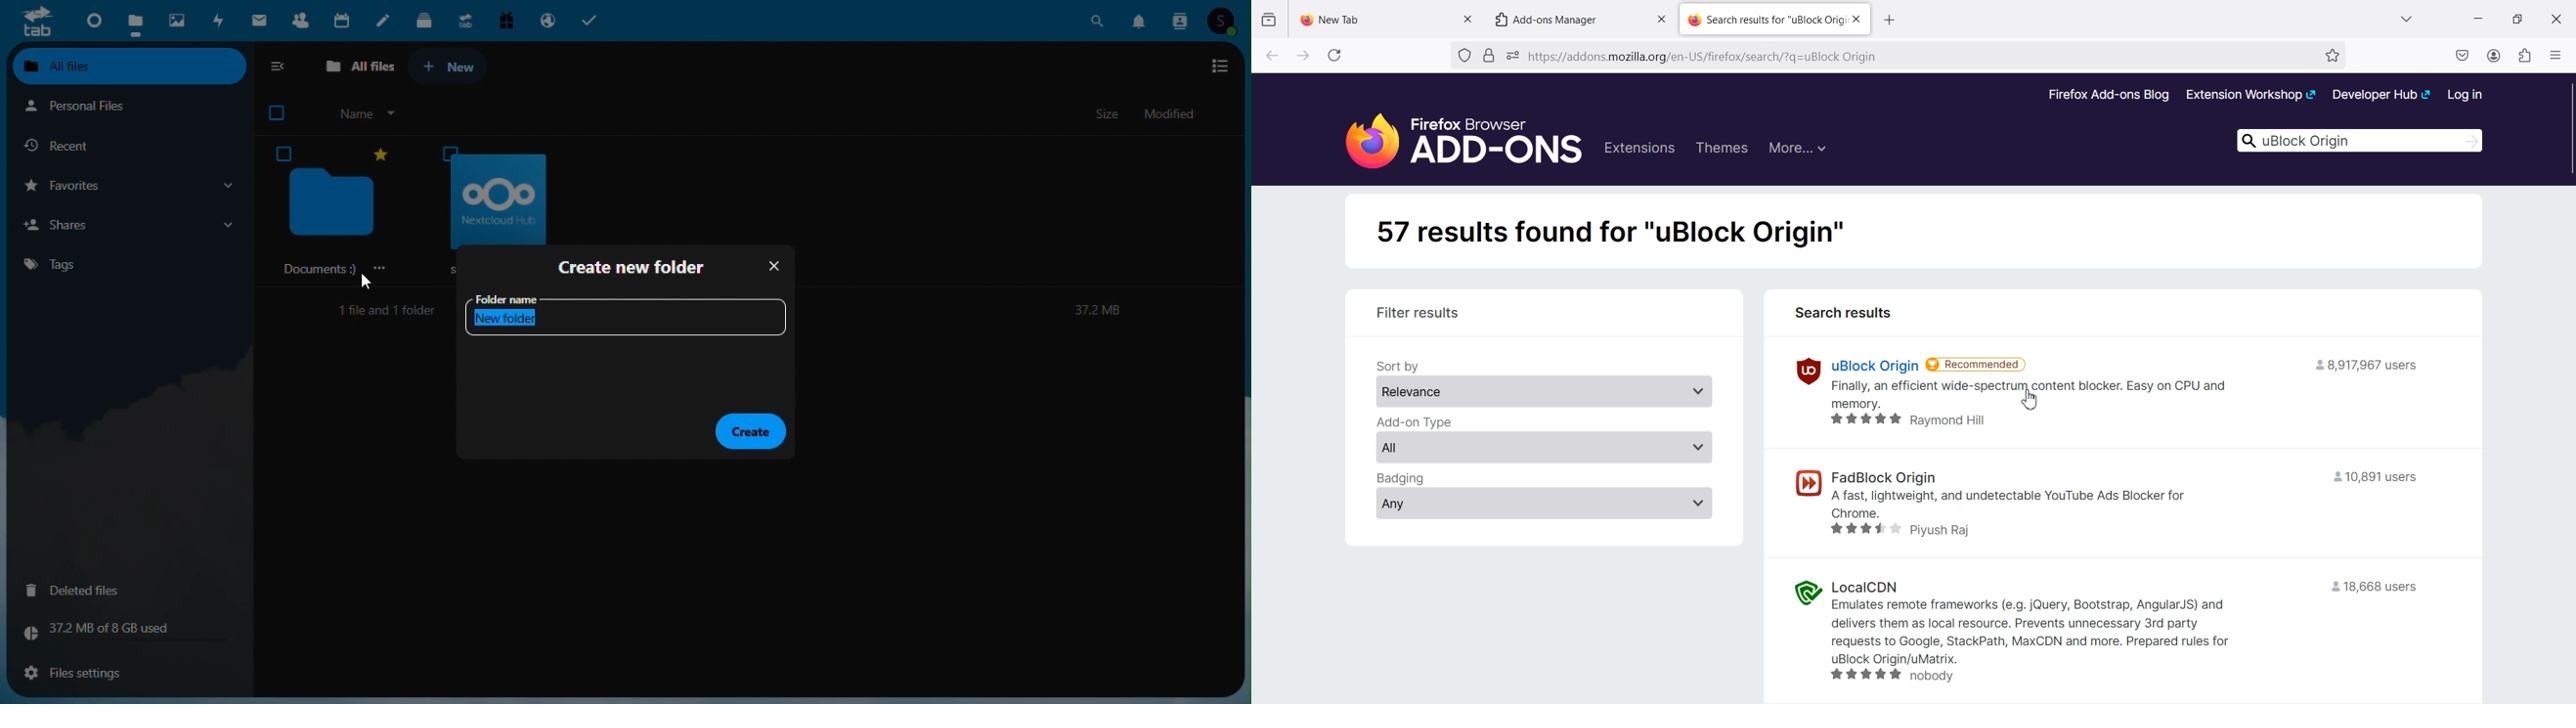 The width and height of the screenshot is (2576, 728). I want to click on Calendar, so click(344, 19).